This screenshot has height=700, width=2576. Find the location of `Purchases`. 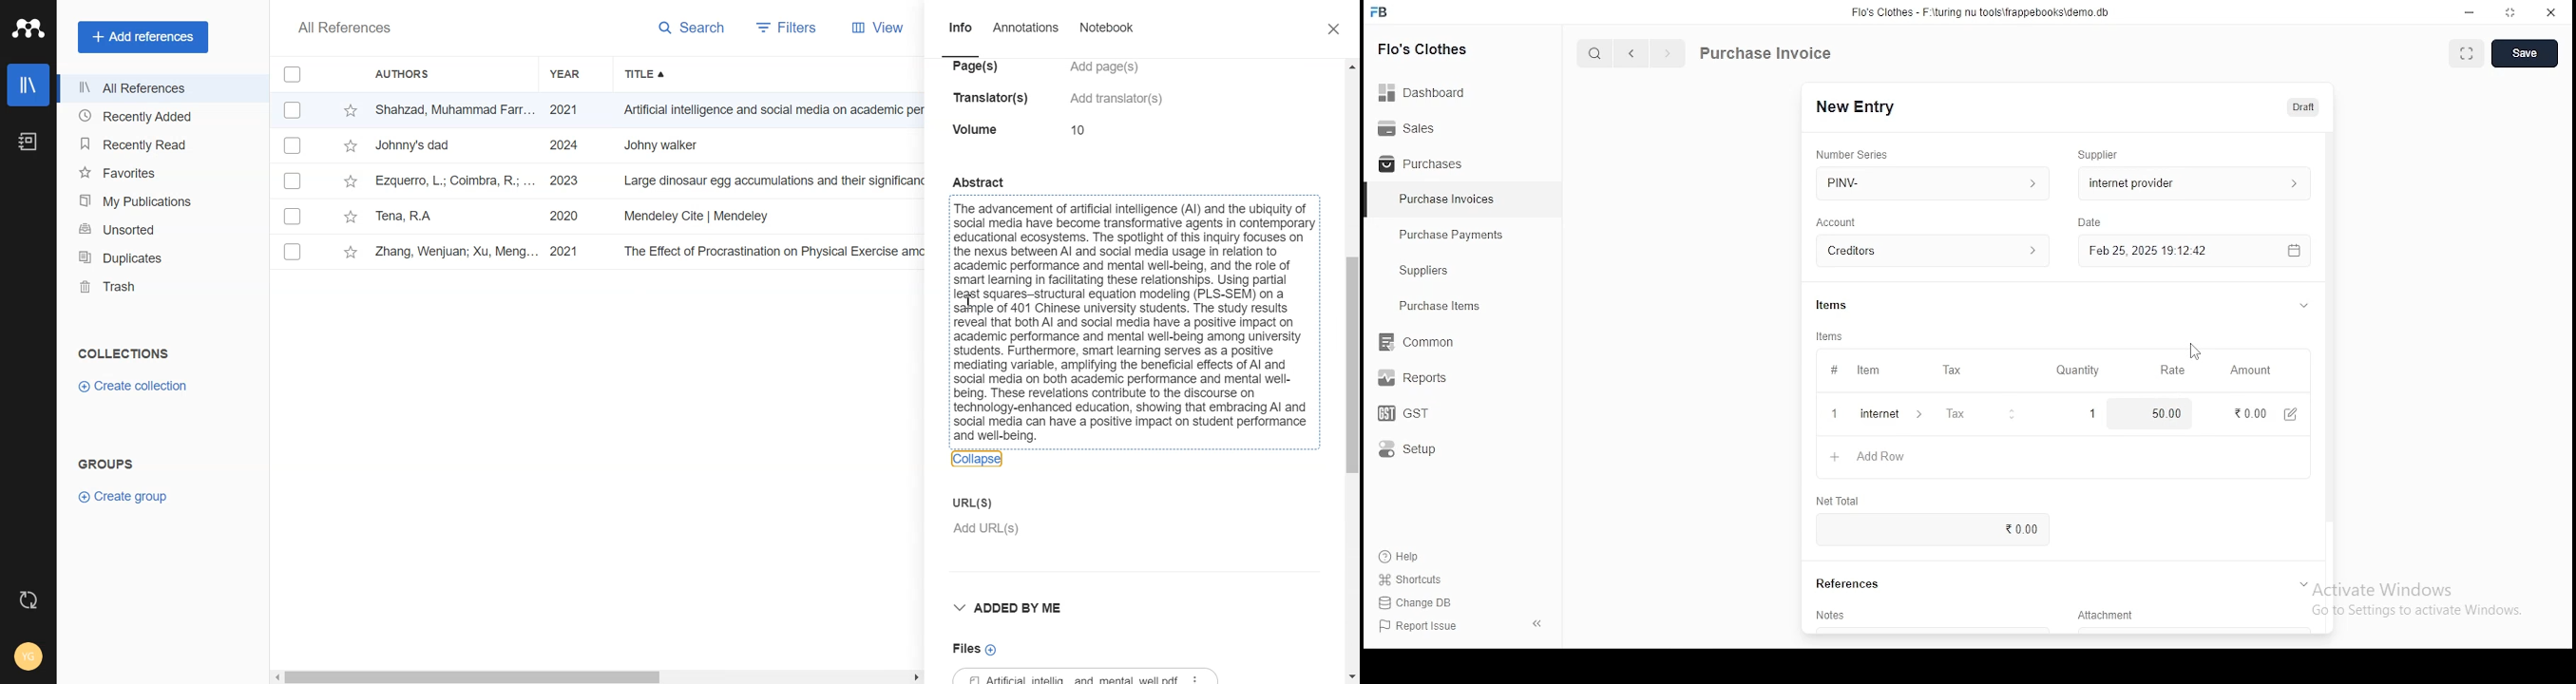

Purchases is located at coordinates (1422, 164).